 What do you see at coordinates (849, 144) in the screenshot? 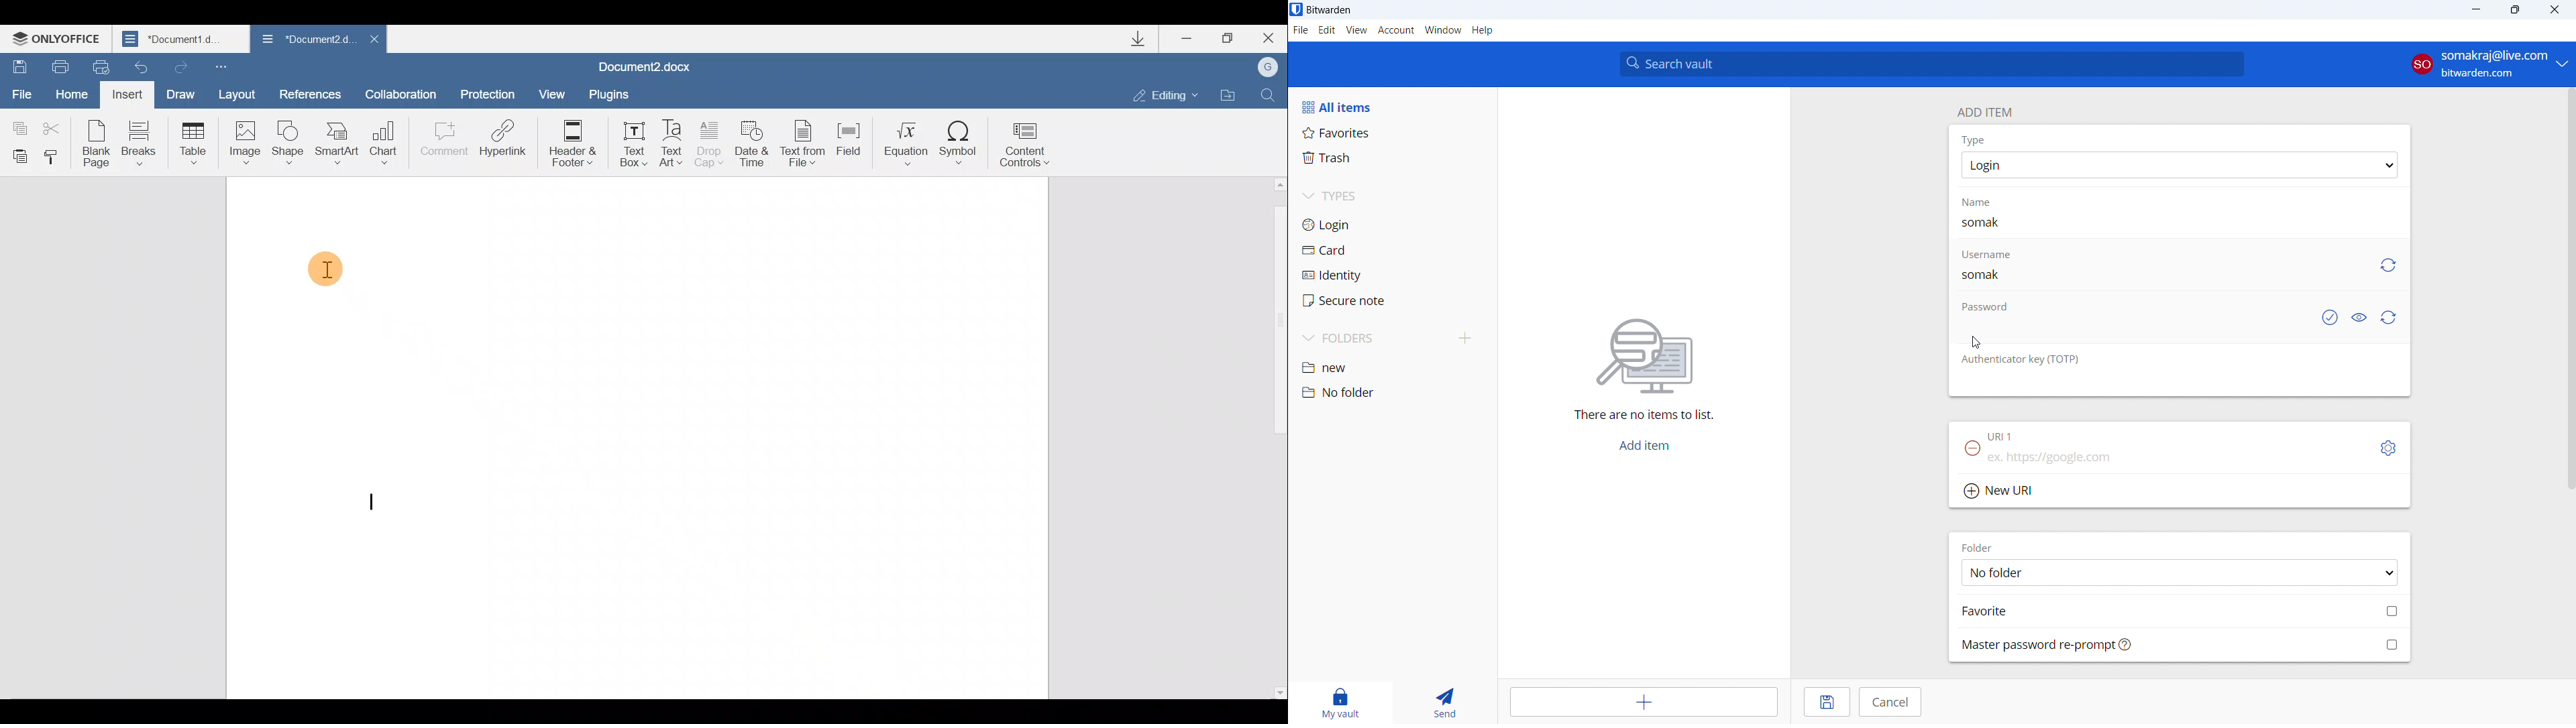
I see `Field` at bounding box center [849, 144].